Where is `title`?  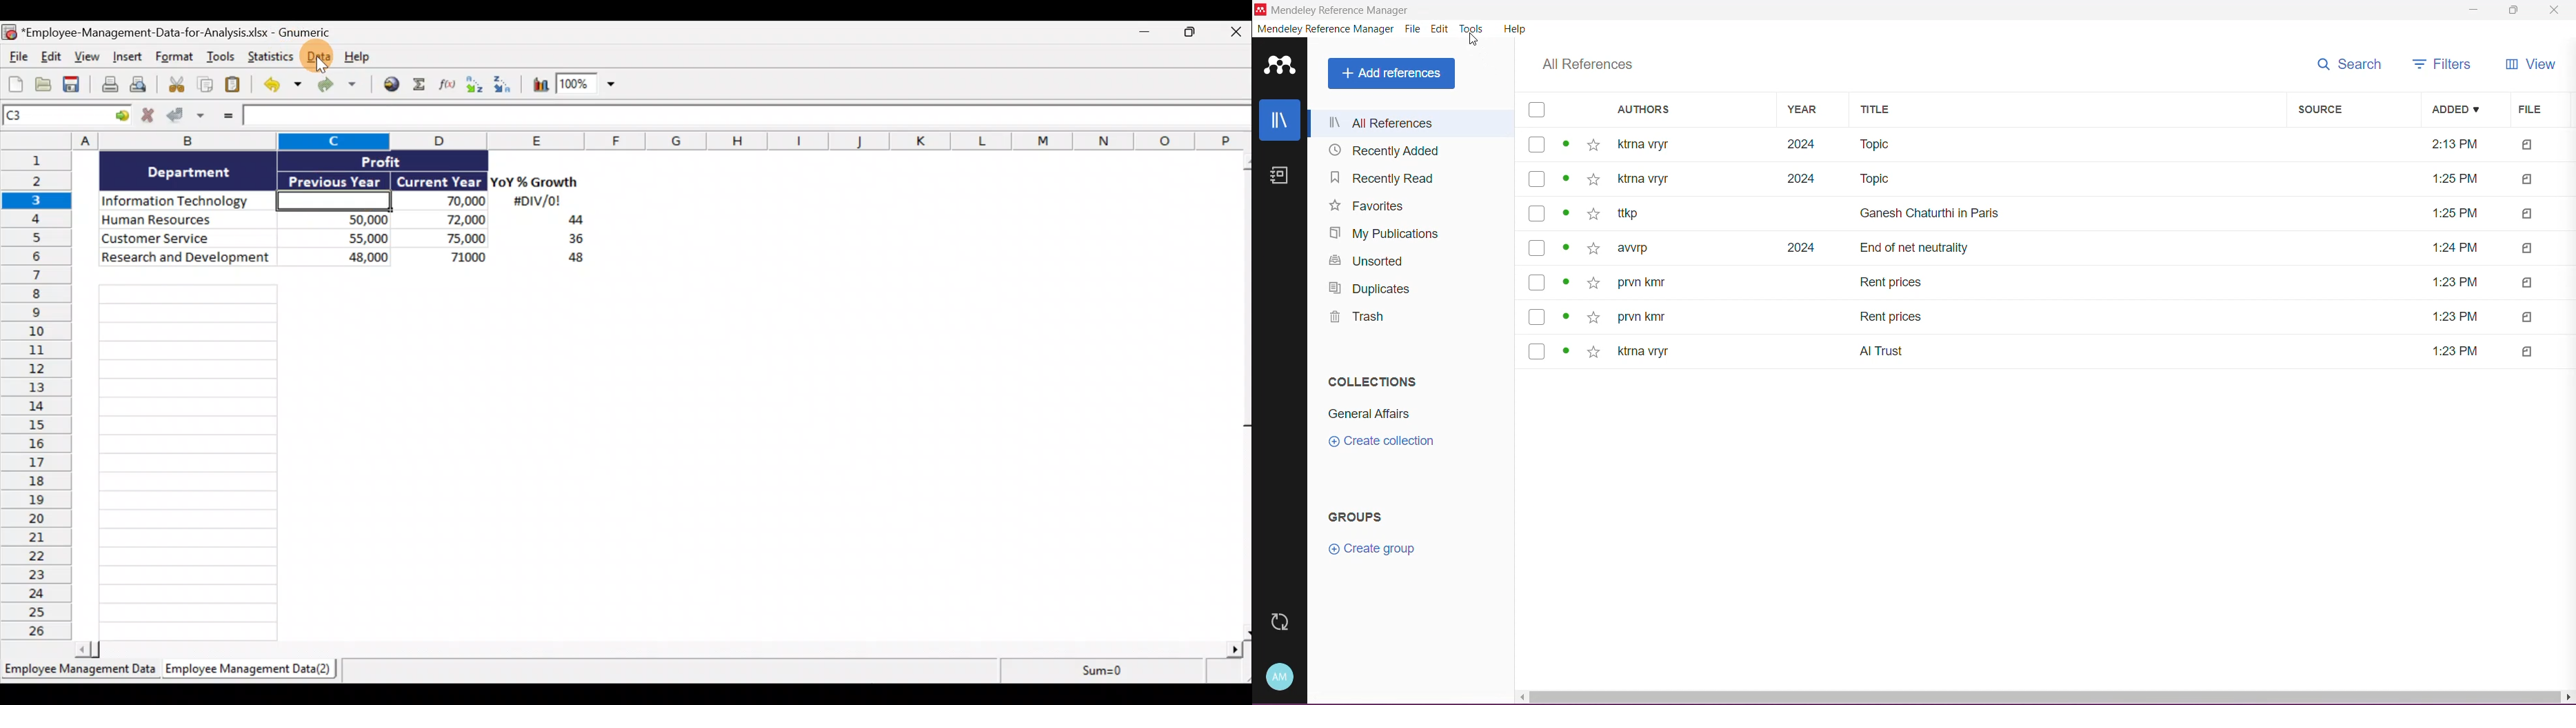 title is located at coordinates (1883, 350).